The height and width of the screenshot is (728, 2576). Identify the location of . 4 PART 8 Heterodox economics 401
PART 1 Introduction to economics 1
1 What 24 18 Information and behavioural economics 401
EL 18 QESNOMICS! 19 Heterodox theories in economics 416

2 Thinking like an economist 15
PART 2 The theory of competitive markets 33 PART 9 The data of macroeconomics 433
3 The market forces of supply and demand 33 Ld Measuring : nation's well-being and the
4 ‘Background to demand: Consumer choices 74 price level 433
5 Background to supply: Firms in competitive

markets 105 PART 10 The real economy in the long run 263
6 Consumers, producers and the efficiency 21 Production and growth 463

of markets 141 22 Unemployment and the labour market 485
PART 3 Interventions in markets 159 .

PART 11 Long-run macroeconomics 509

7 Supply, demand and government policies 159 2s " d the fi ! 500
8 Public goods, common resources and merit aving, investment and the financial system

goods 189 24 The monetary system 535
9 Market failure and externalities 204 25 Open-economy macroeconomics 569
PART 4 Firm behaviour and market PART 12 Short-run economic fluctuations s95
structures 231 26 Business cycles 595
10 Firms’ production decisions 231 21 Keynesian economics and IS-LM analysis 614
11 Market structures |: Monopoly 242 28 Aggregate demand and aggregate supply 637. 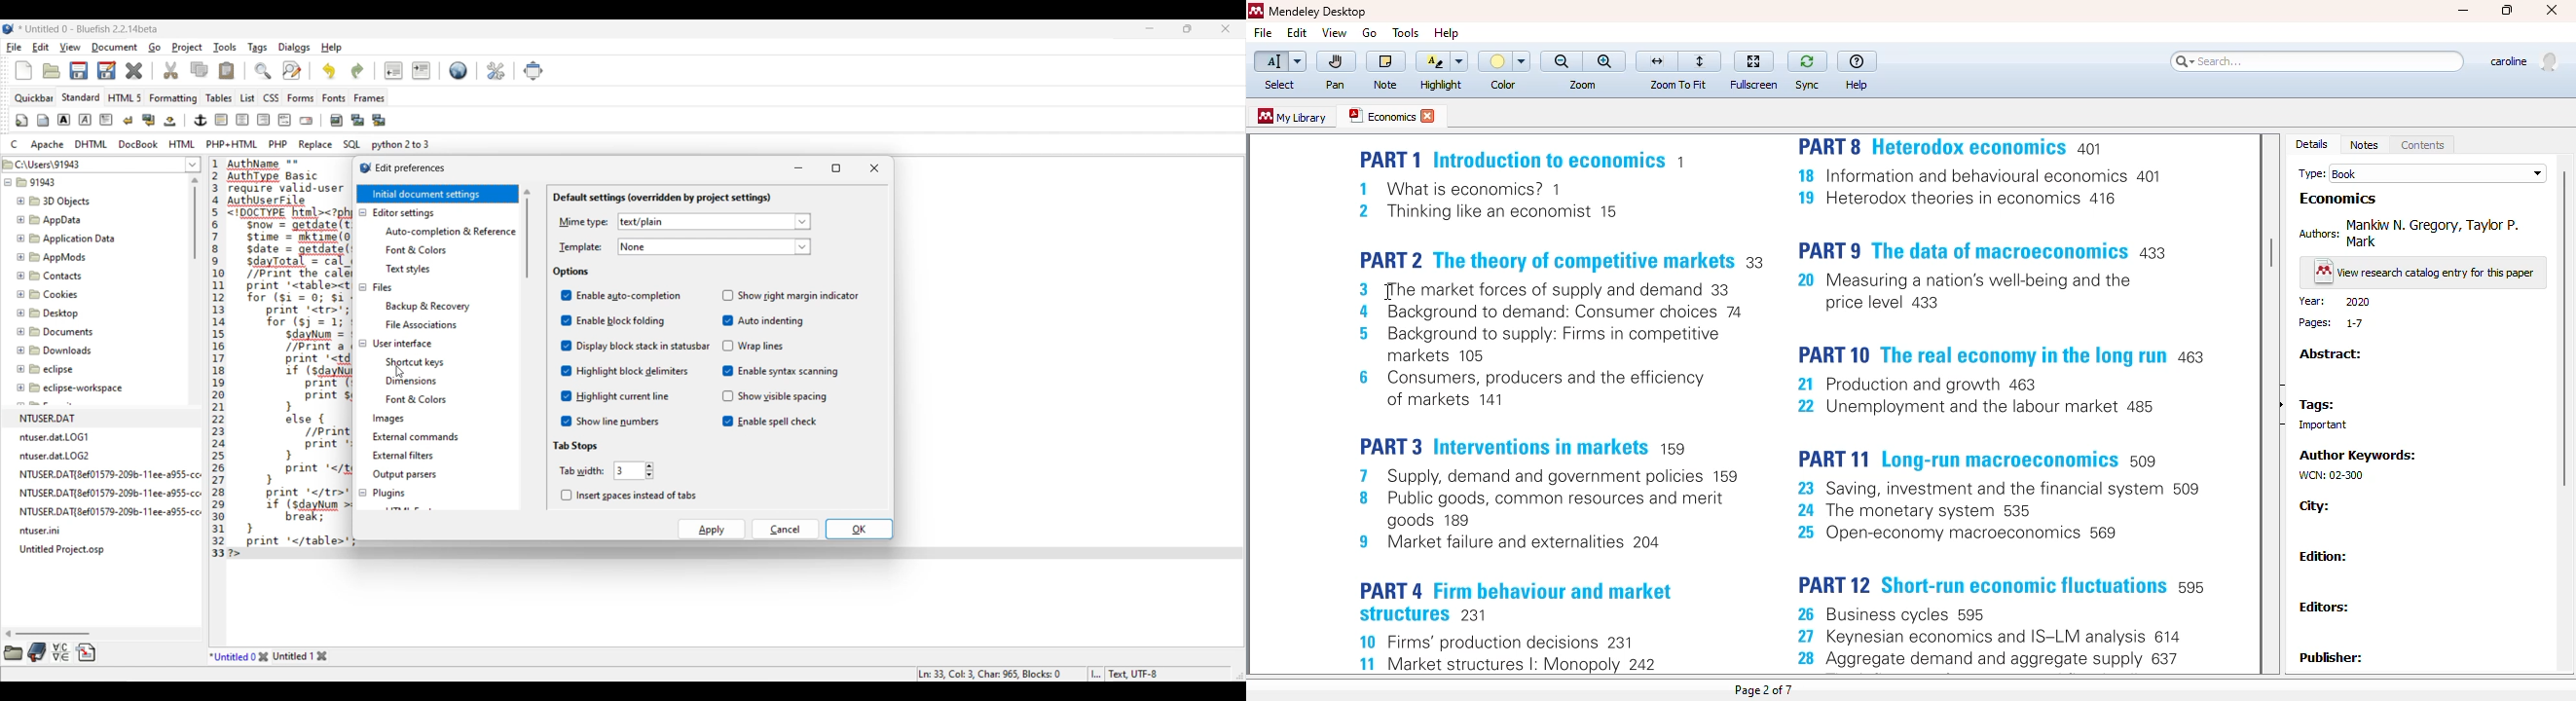
(1785, 405).